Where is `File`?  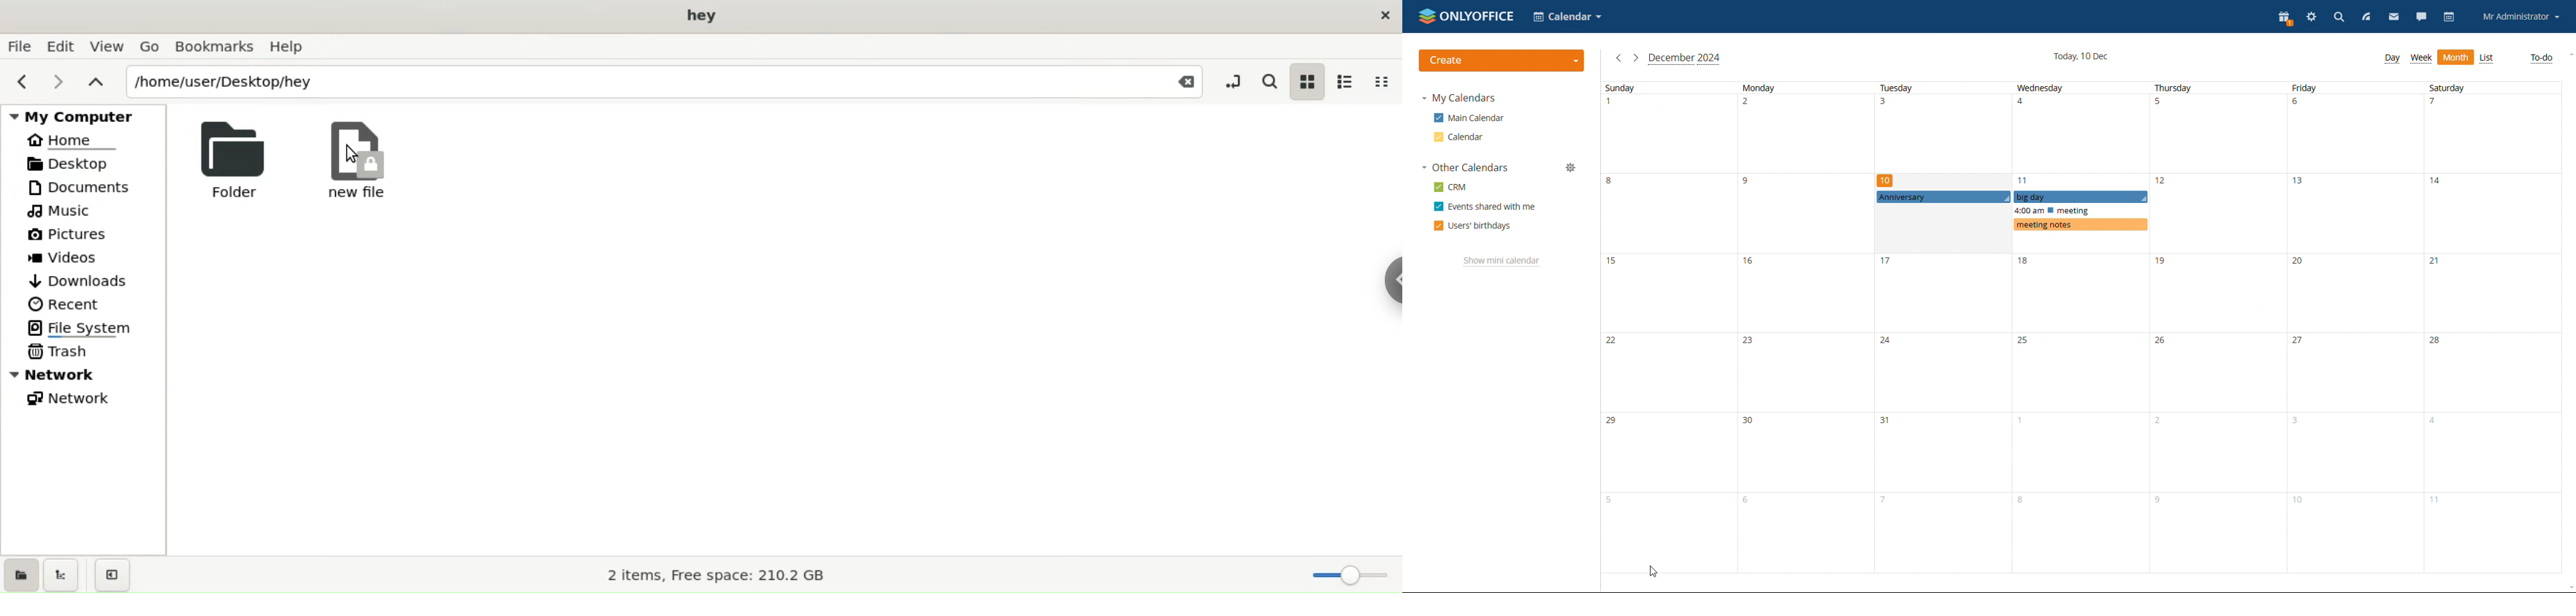
File is located at coordinates (20, 47).